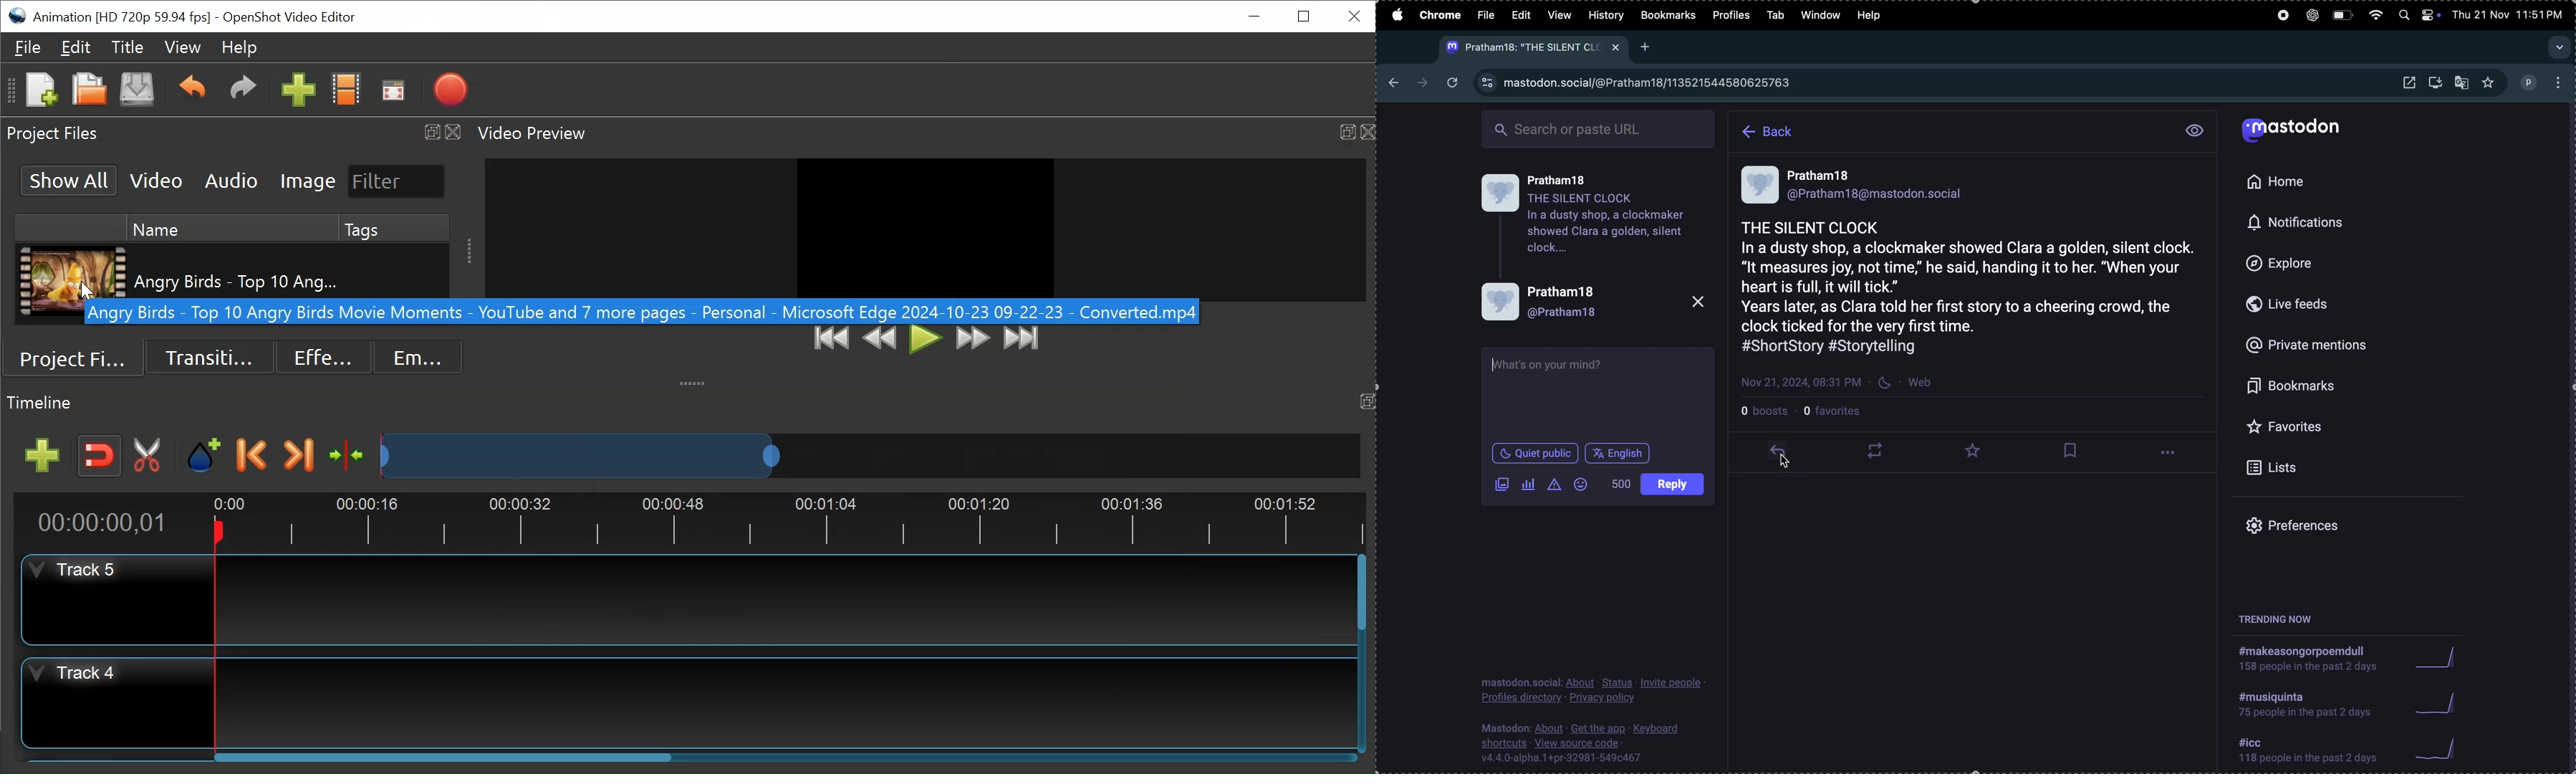 The image size is (2576, 784). What do you see at coordinates (2377, 16) in the screenshot?
I see `wifi` at bounding box center [2377, 16].